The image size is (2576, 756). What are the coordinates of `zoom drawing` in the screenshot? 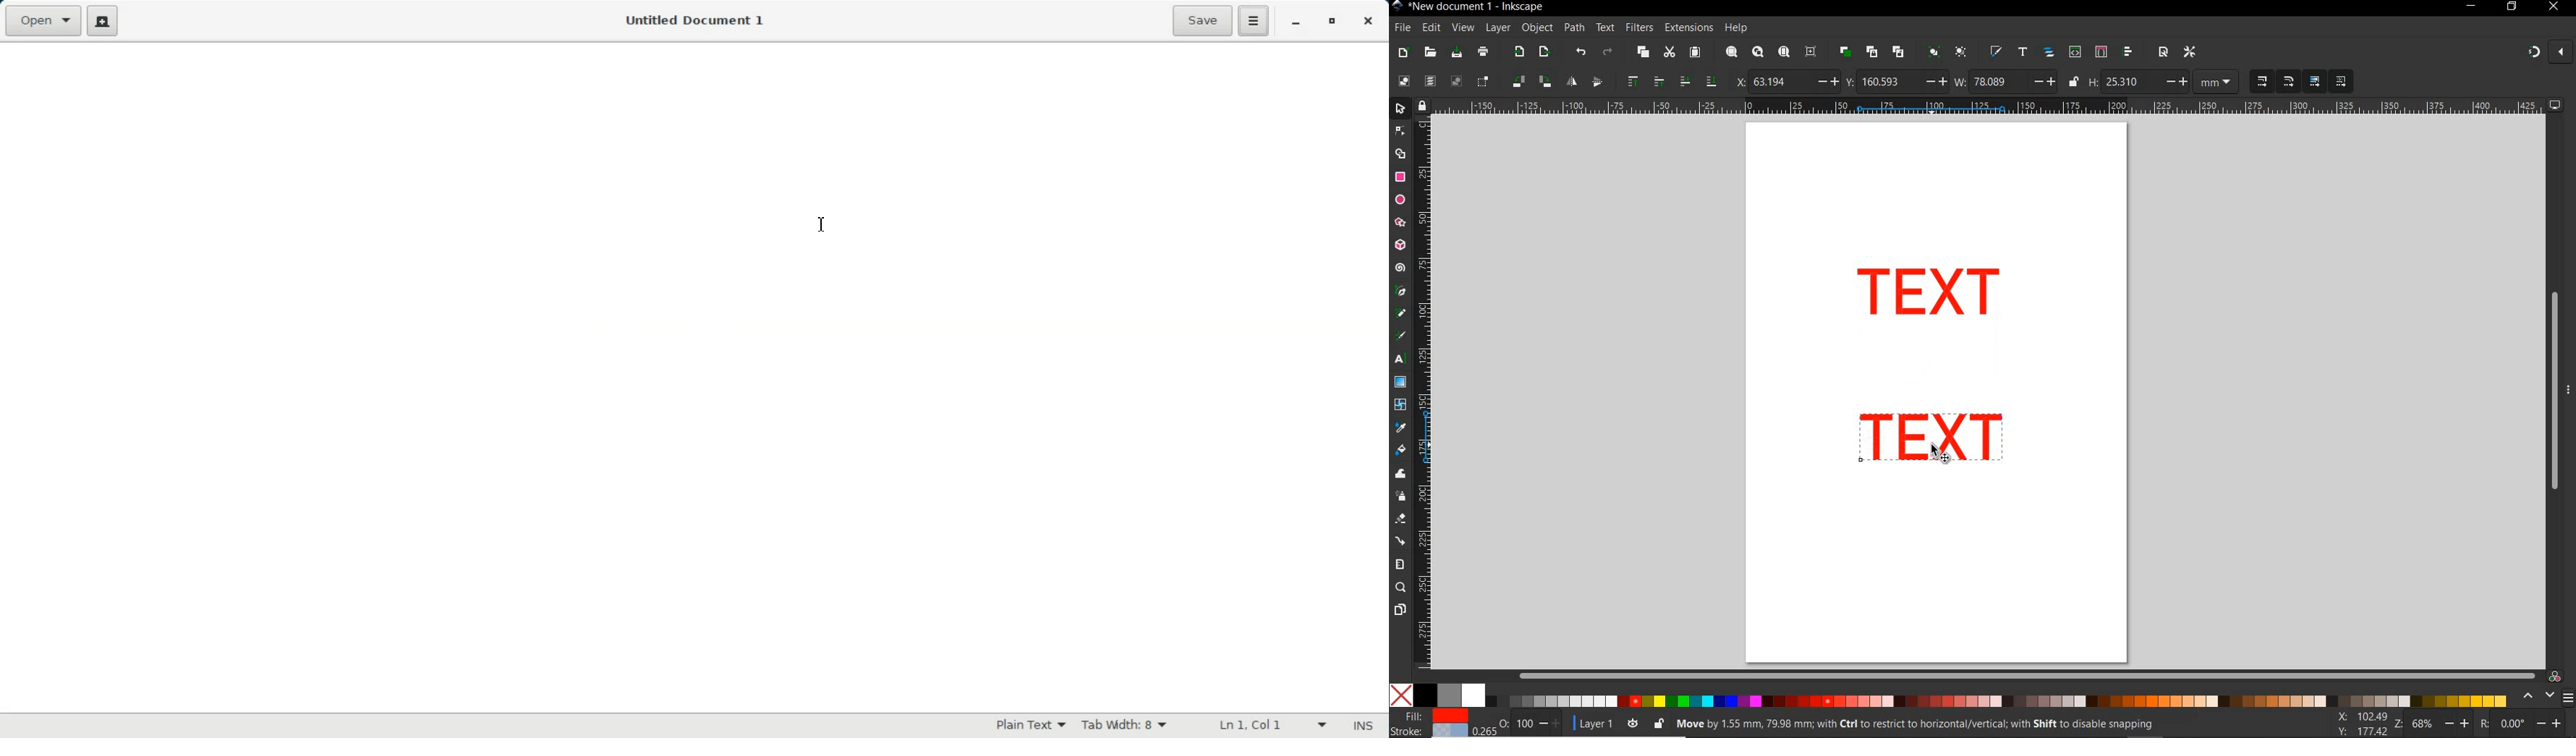 It's located at (1757, 54).